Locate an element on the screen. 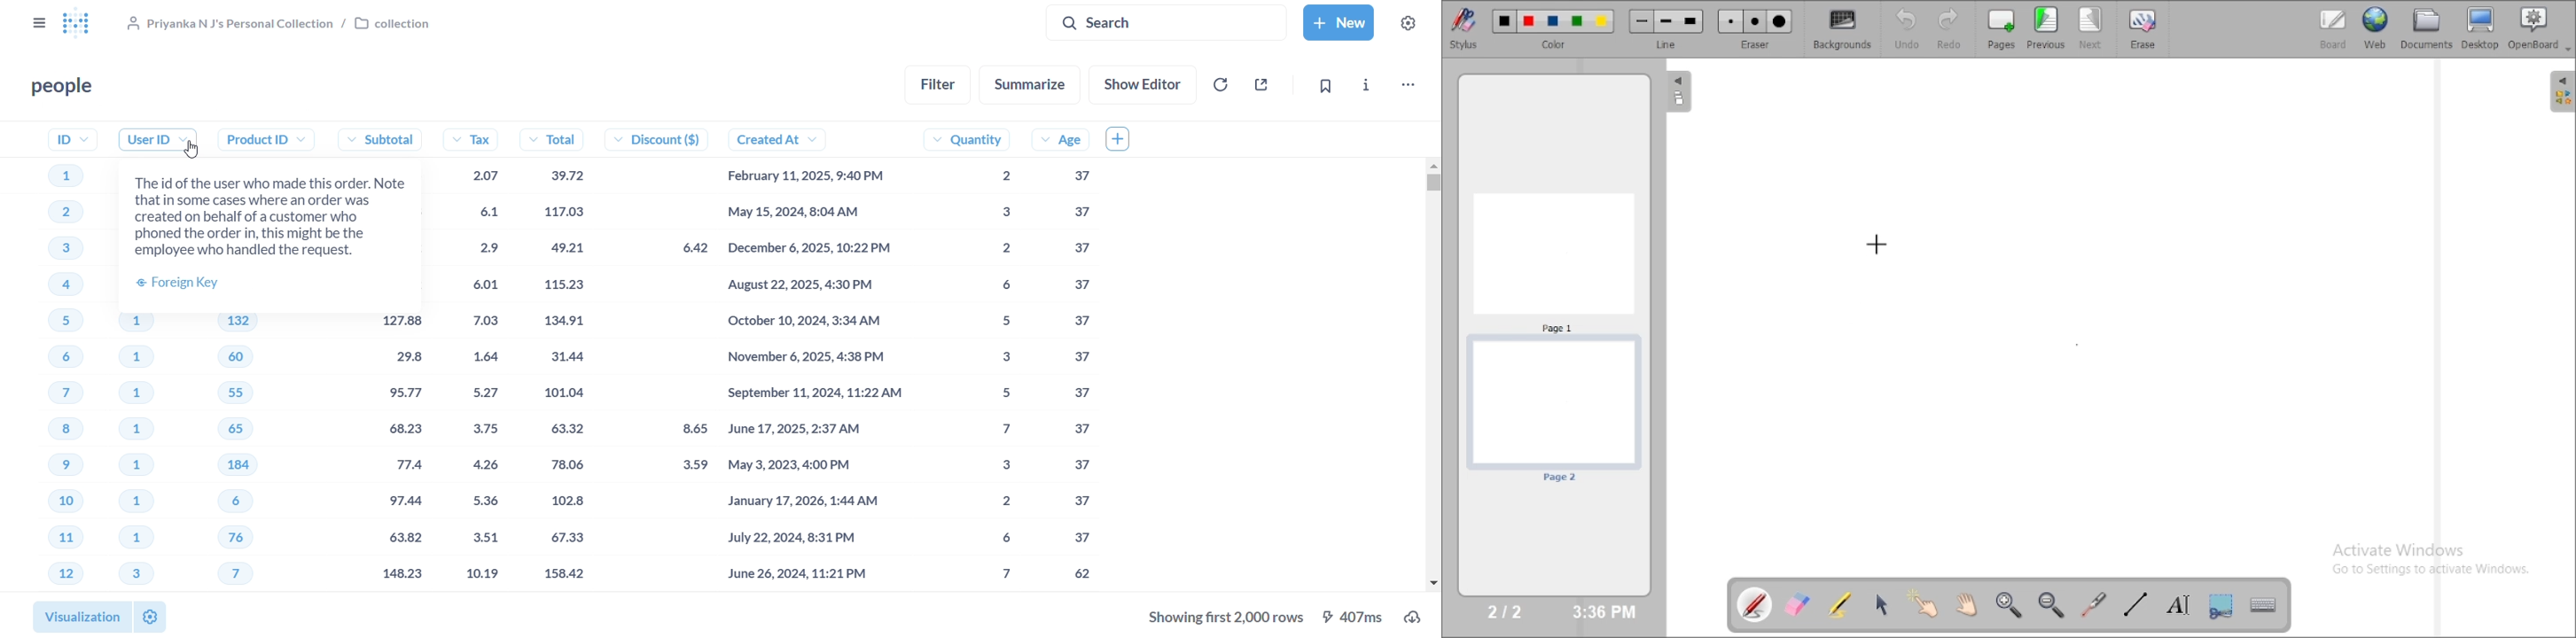 The image size is (2576, 644). virtual laser pointer is located at coordinates (2094, 604).